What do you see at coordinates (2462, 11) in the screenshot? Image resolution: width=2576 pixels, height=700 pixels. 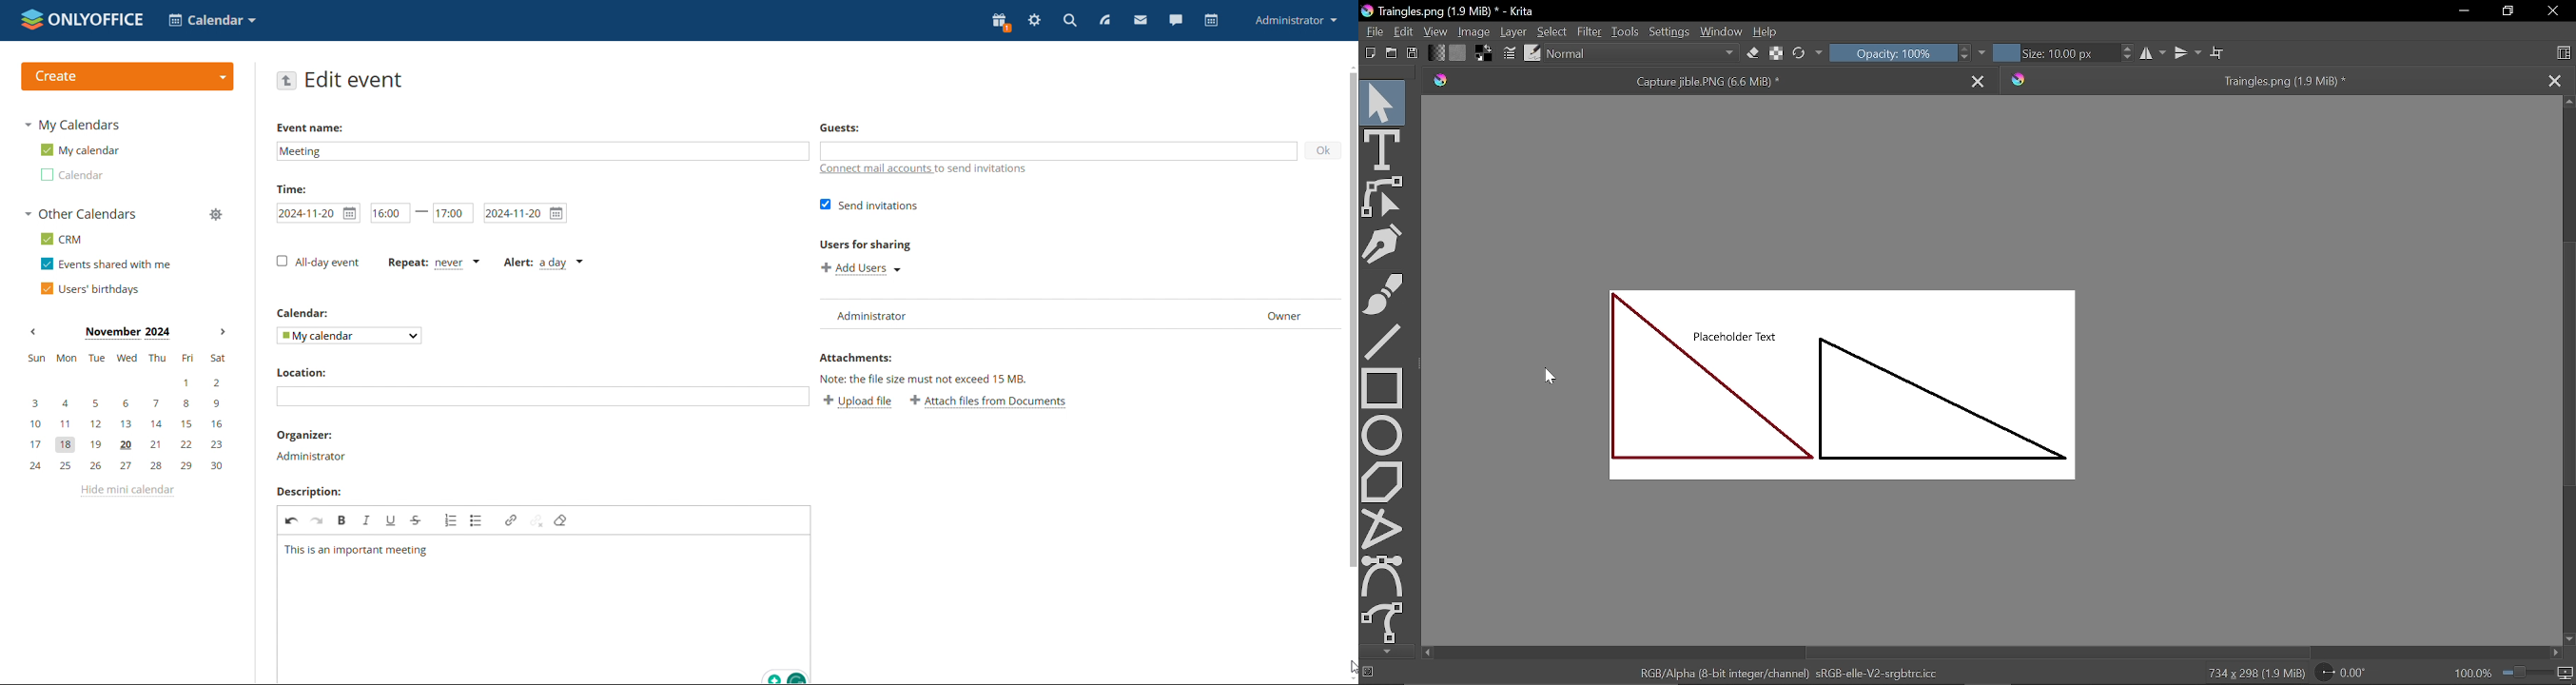 I see `Minimize` at bounding box center [2462, 11].